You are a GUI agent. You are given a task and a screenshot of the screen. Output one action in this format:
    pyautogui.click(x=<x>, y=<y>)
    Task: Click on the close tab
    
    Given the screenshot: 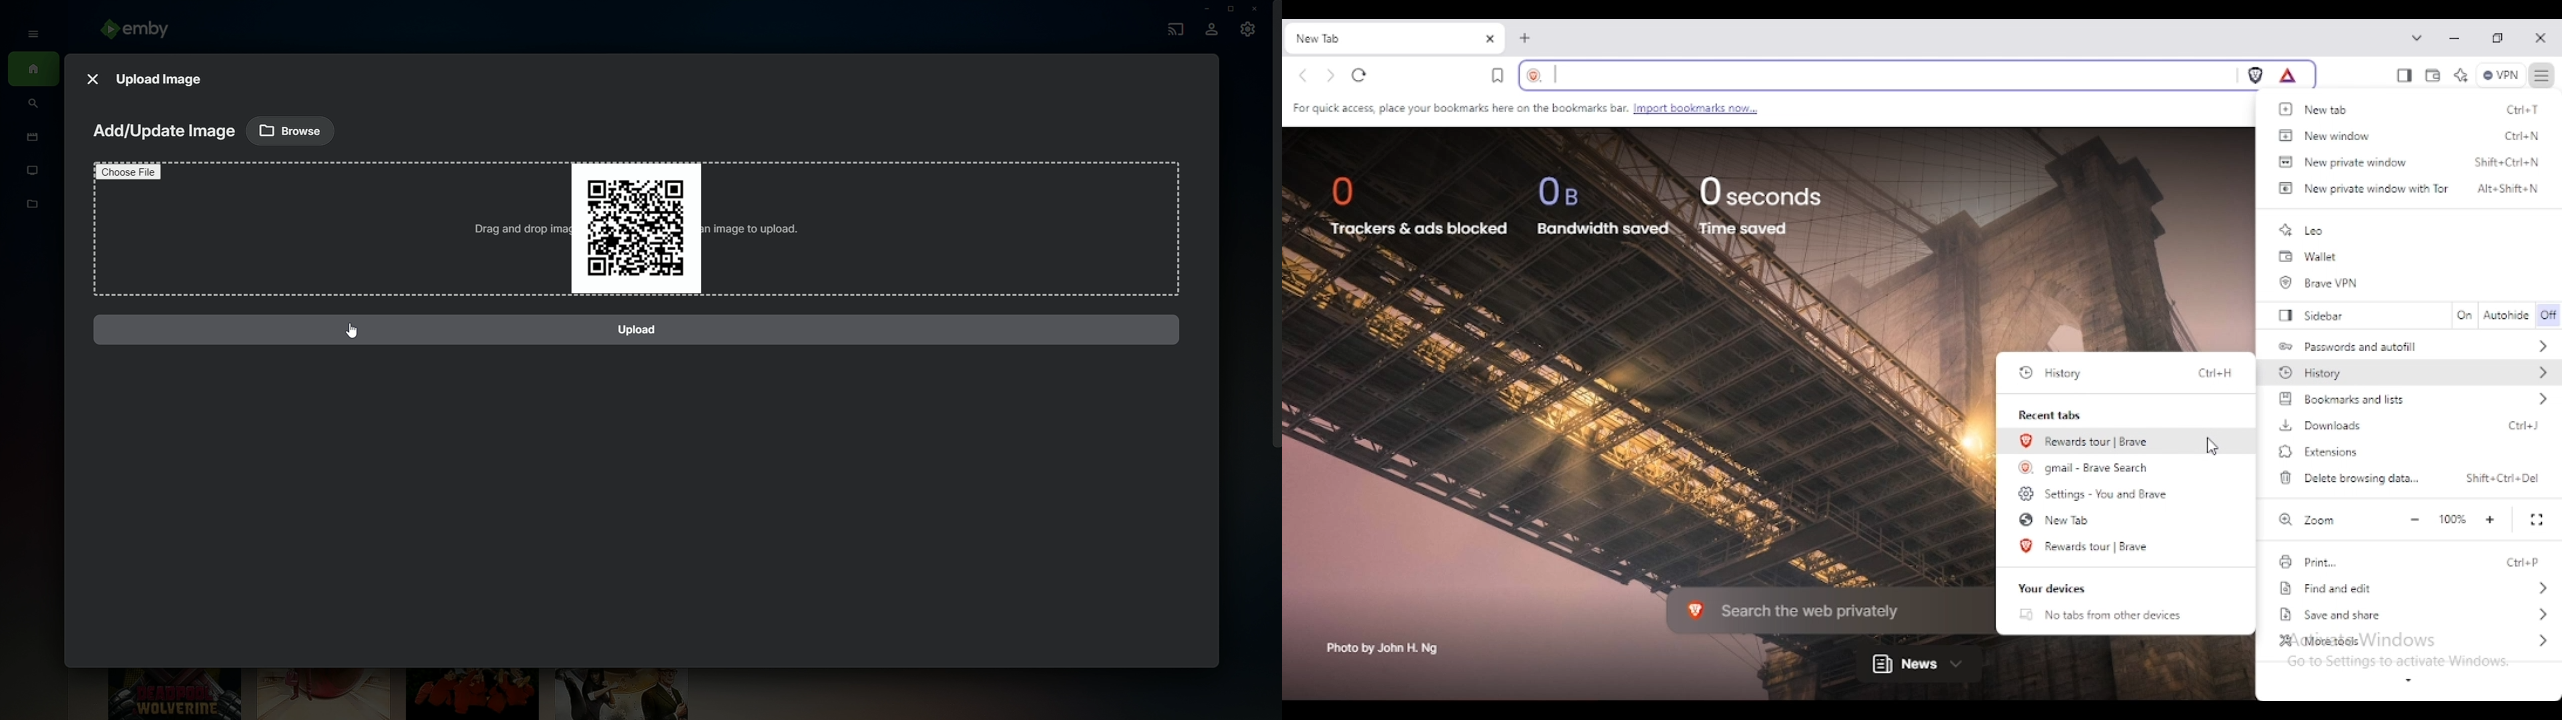 What is the action you would take?
    pyautogui.click(x=1490, y=39)
    